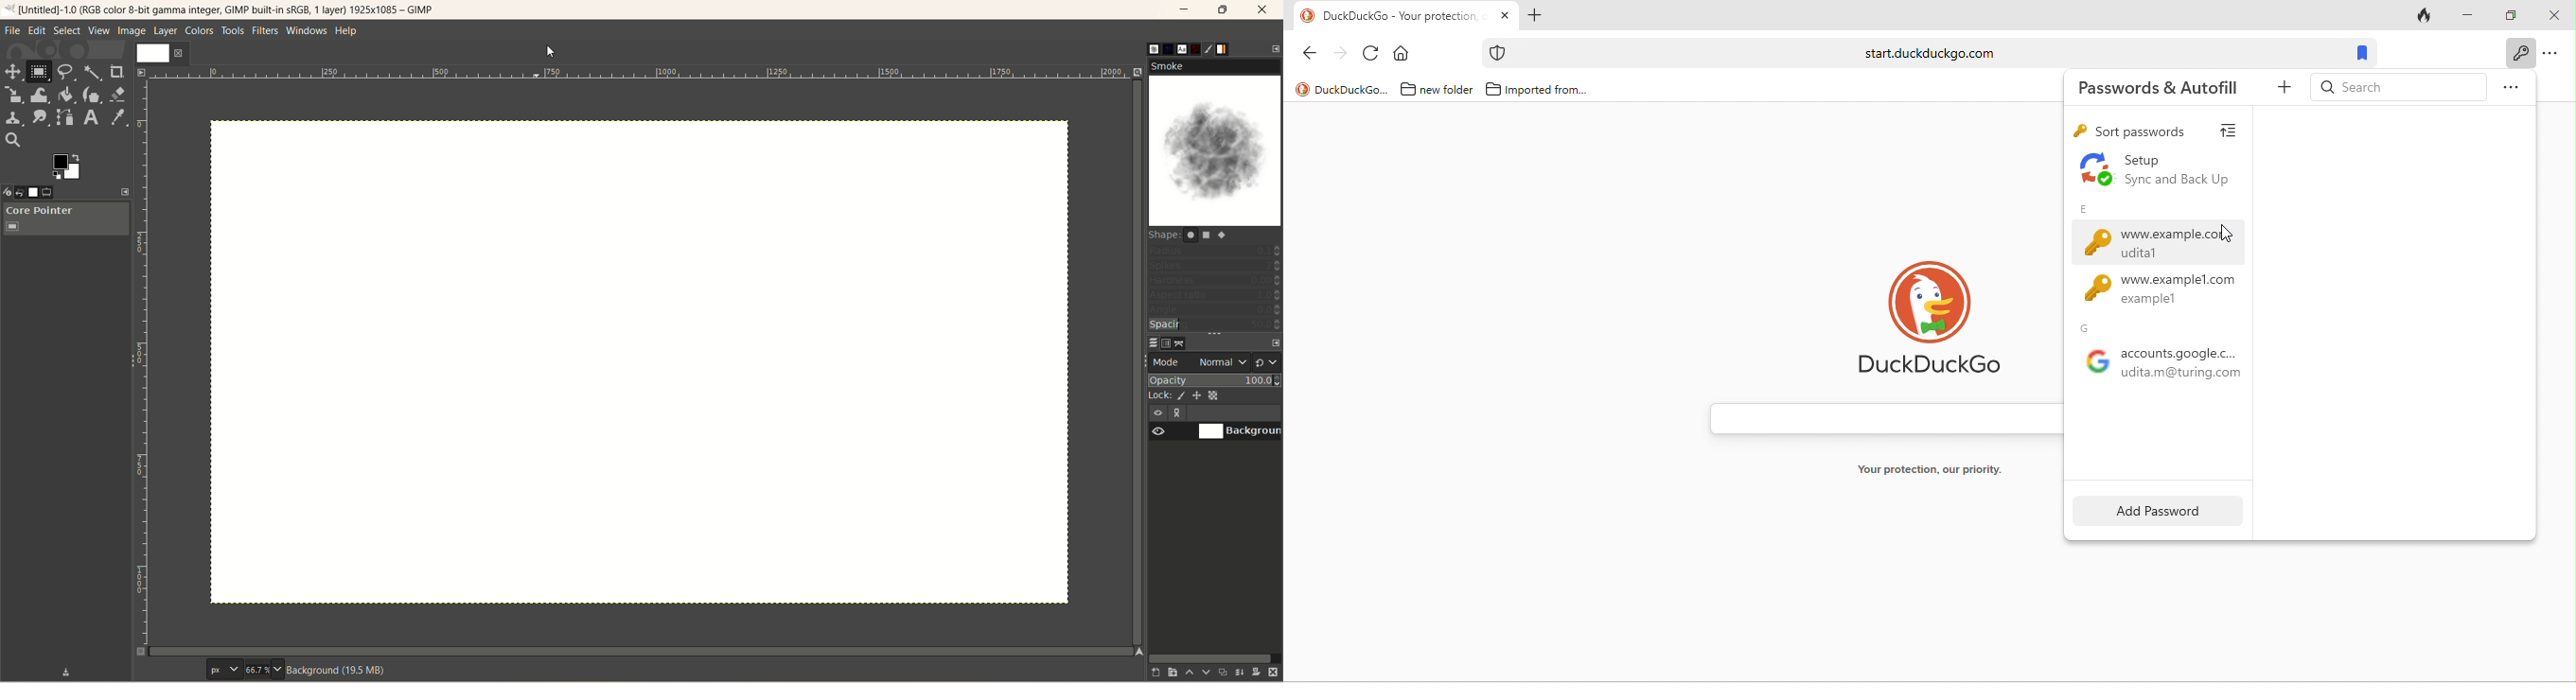  What do you see at coordinates (1215, 49) in the screenshot?
I see `brush editor` at bounding box center [1215, 49].